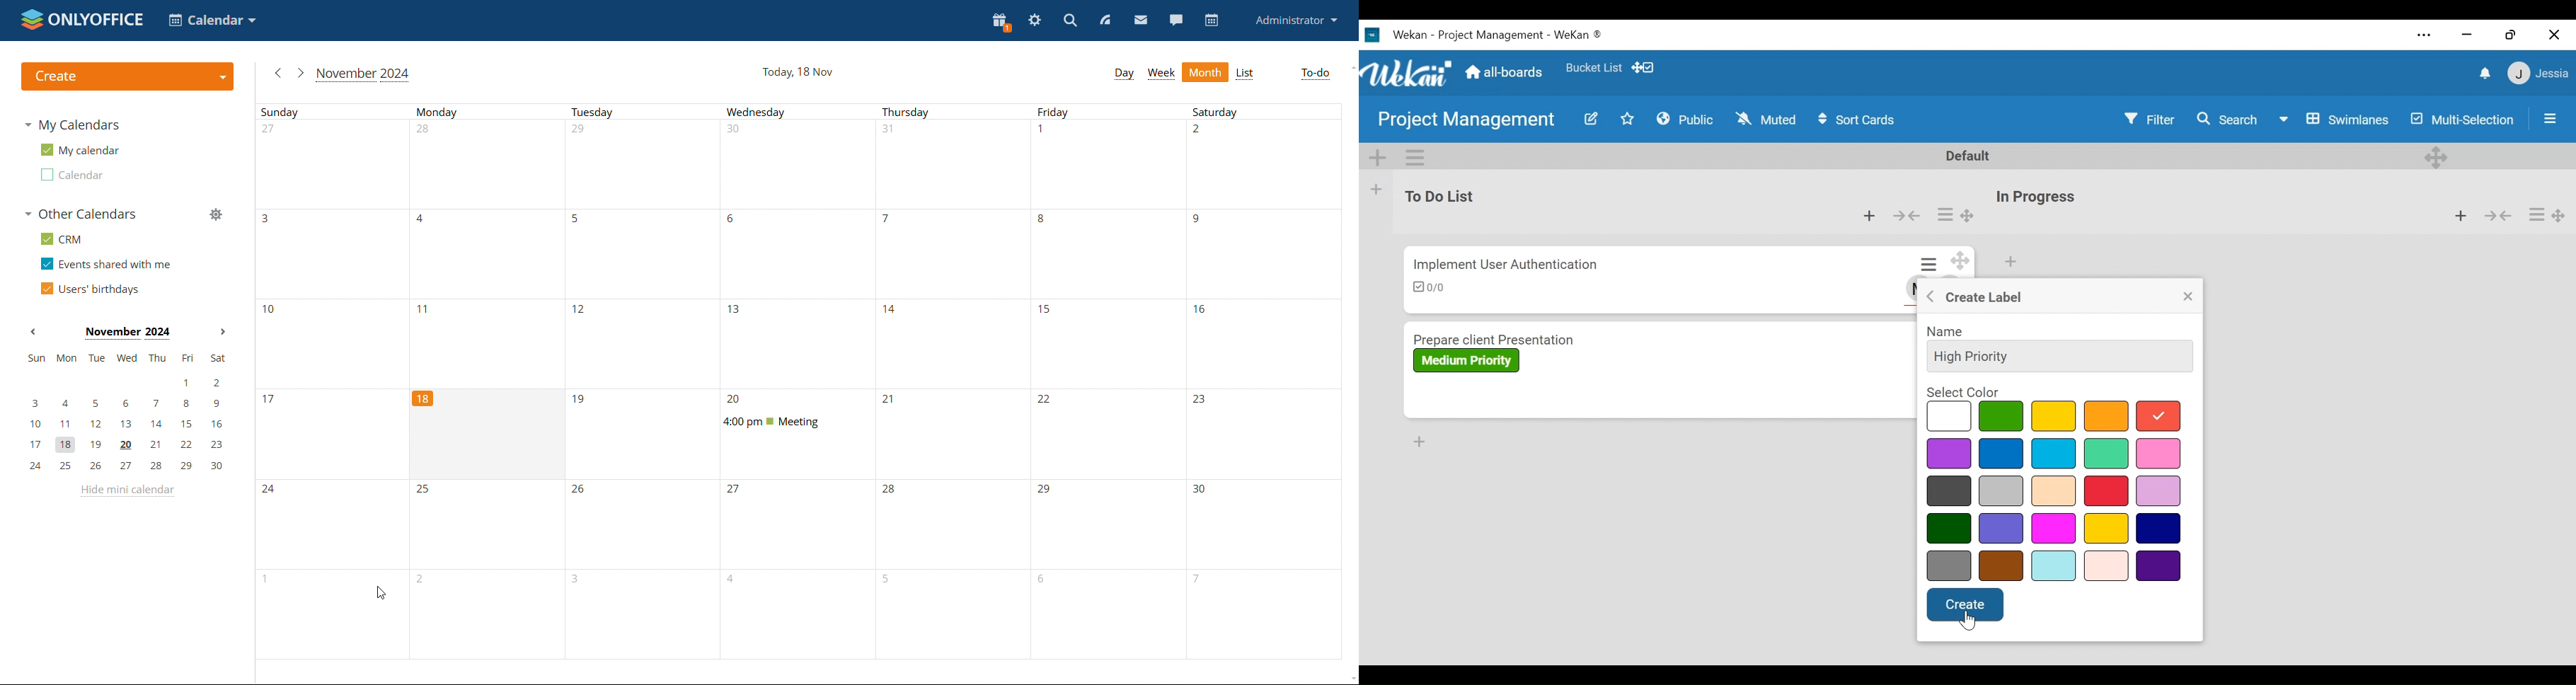 The image size is (2576, 700). I want to click on current date, so click(798, 72).